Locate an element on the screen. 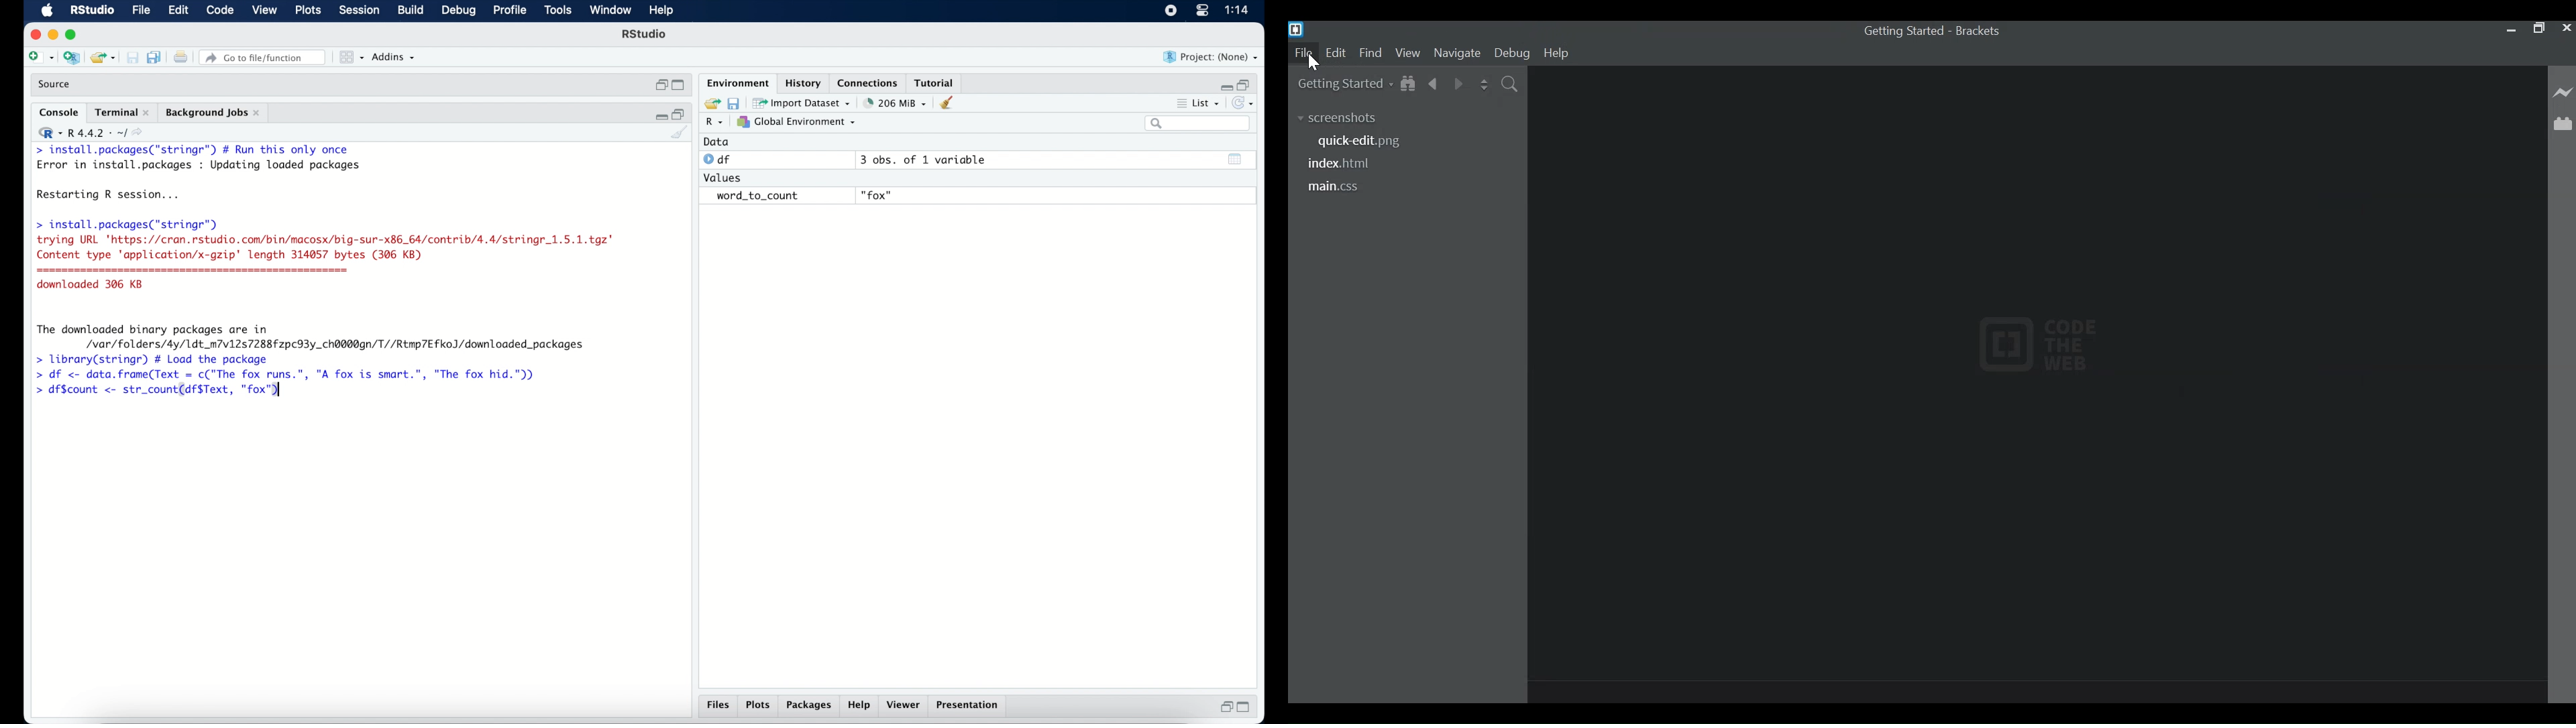 This screenshot has width=2576, height=728. R Studio is located at coordinates (91, 11).